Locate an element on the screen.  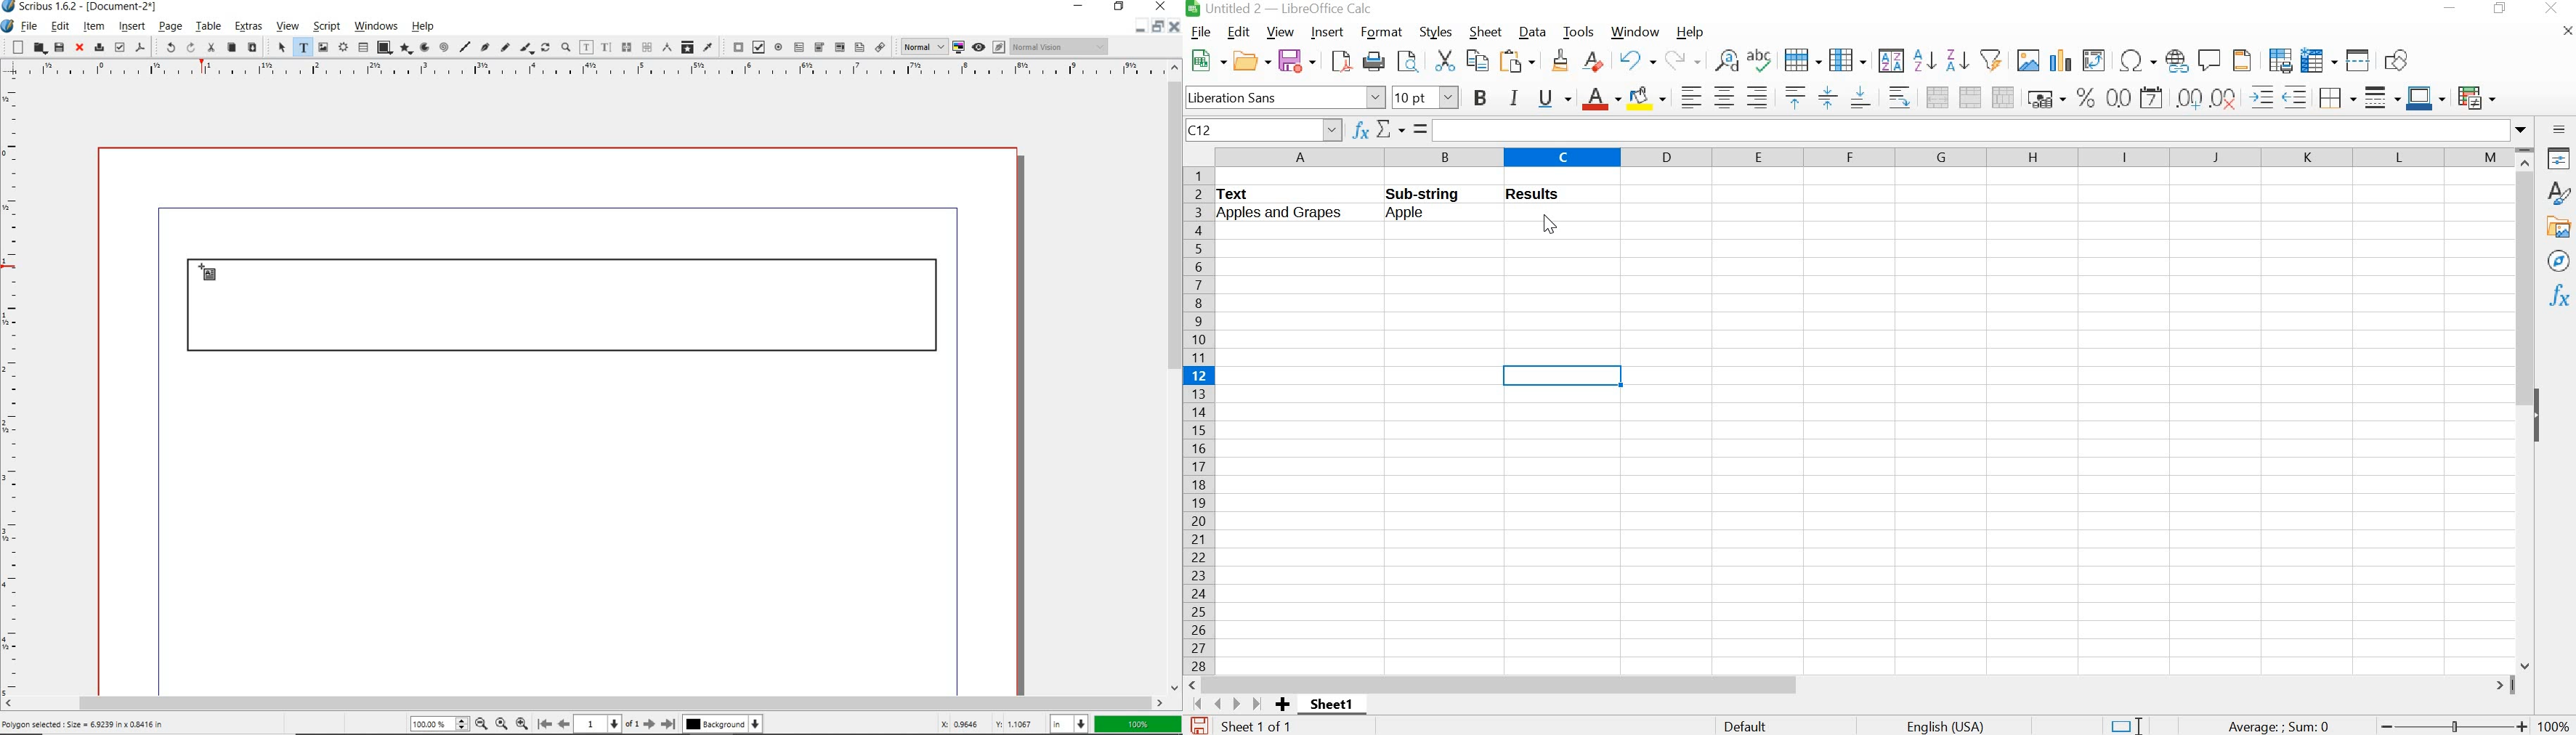
extras is located at coordinates (249, 27).